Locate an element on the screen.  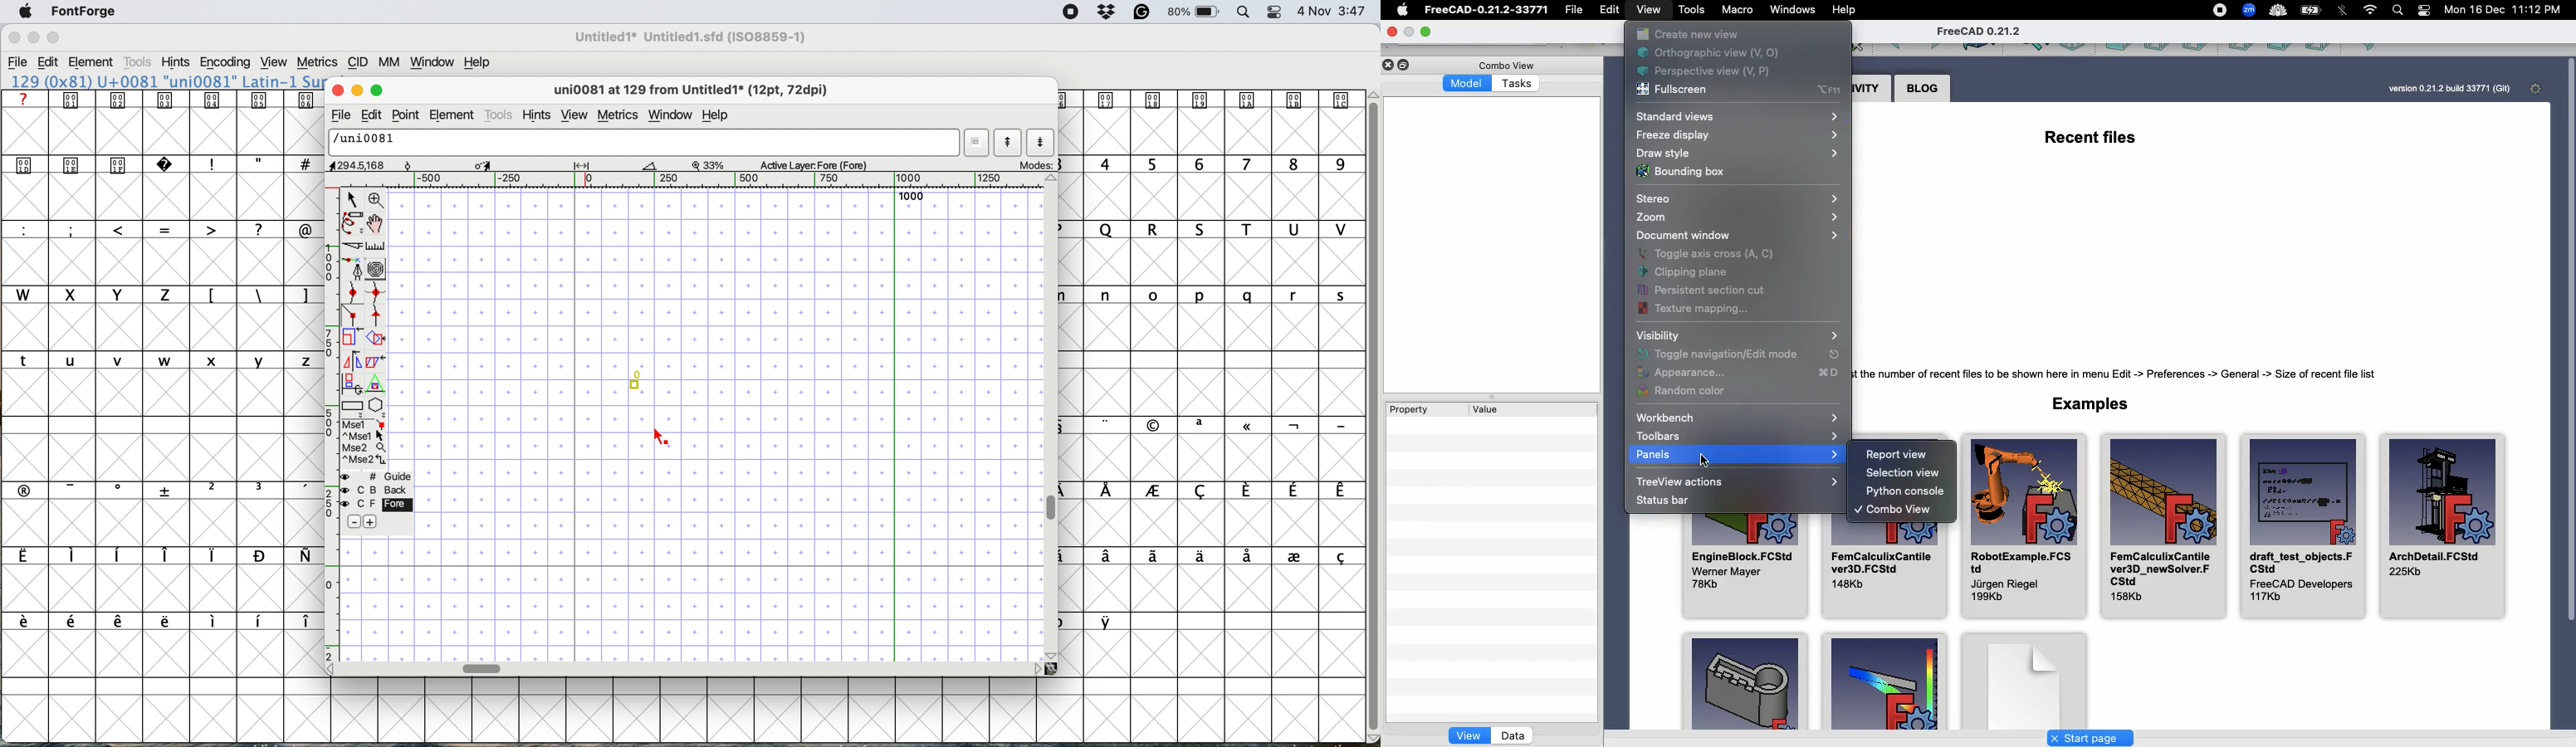
Examples is located at coordinates (2025, 676).